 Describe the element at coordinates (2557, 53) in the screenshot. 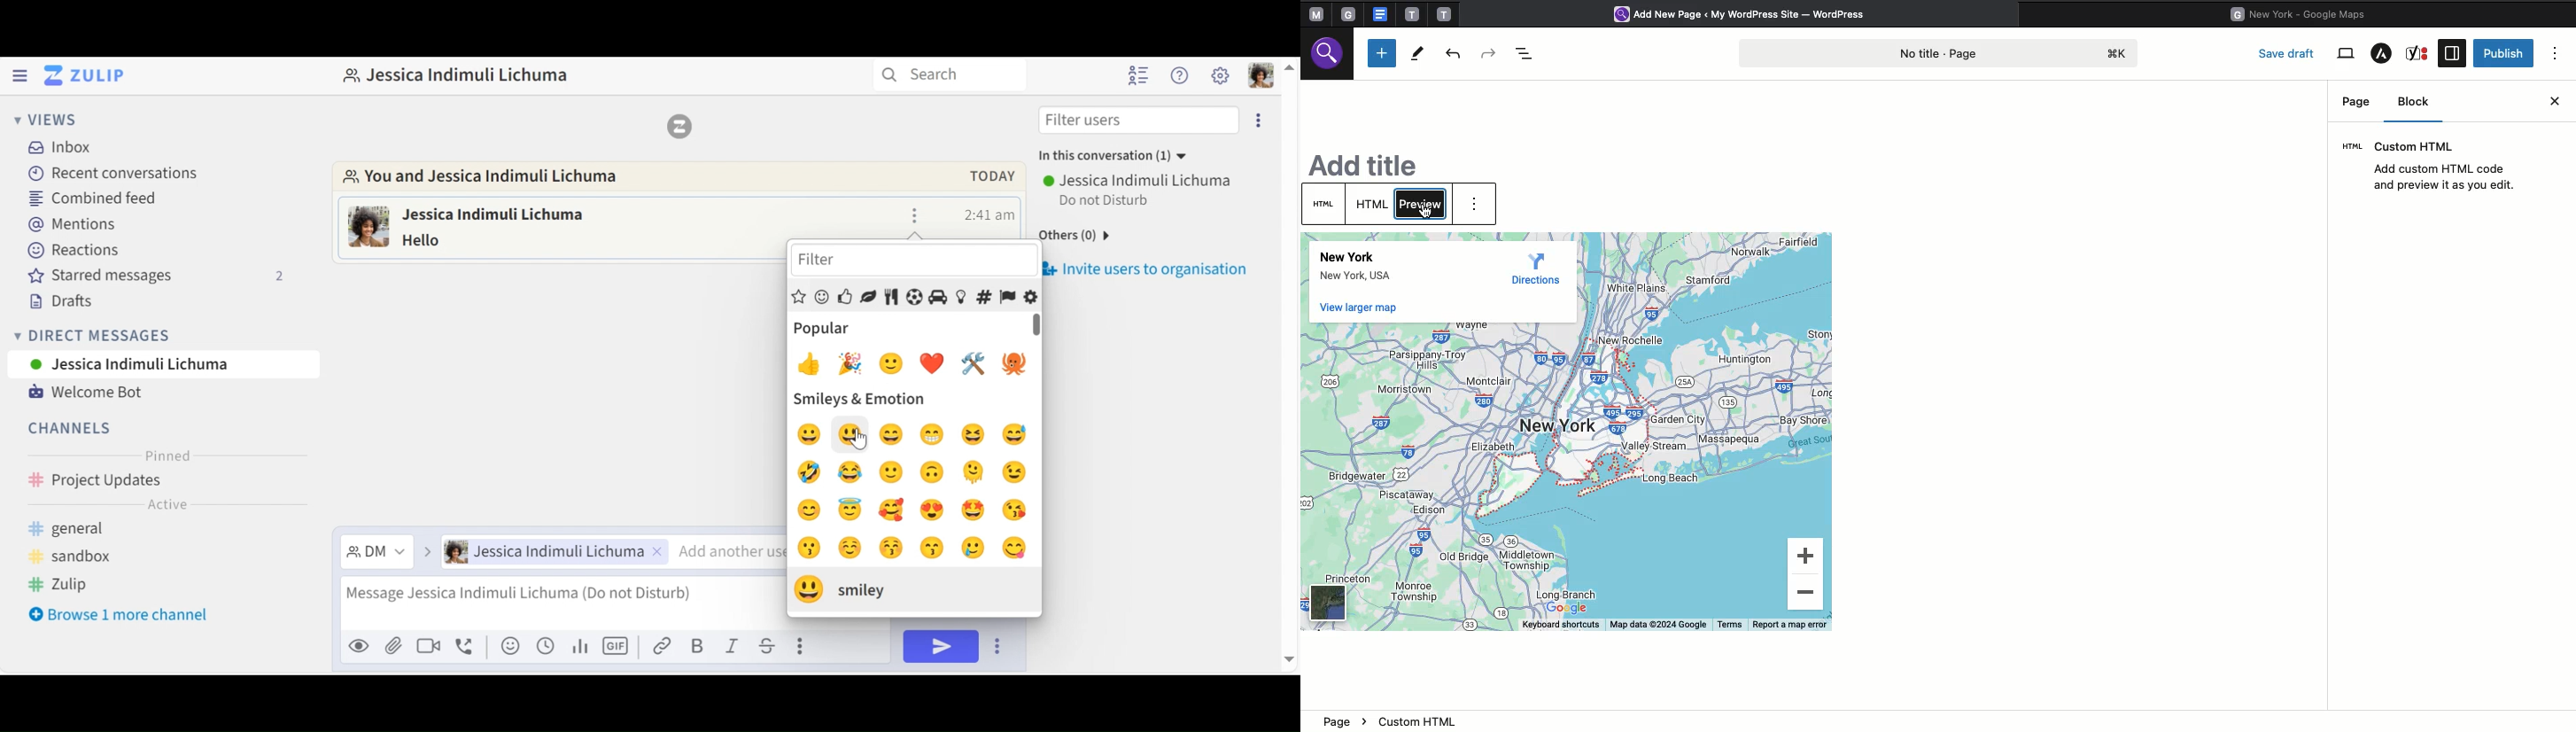

I see `Options` at that location.